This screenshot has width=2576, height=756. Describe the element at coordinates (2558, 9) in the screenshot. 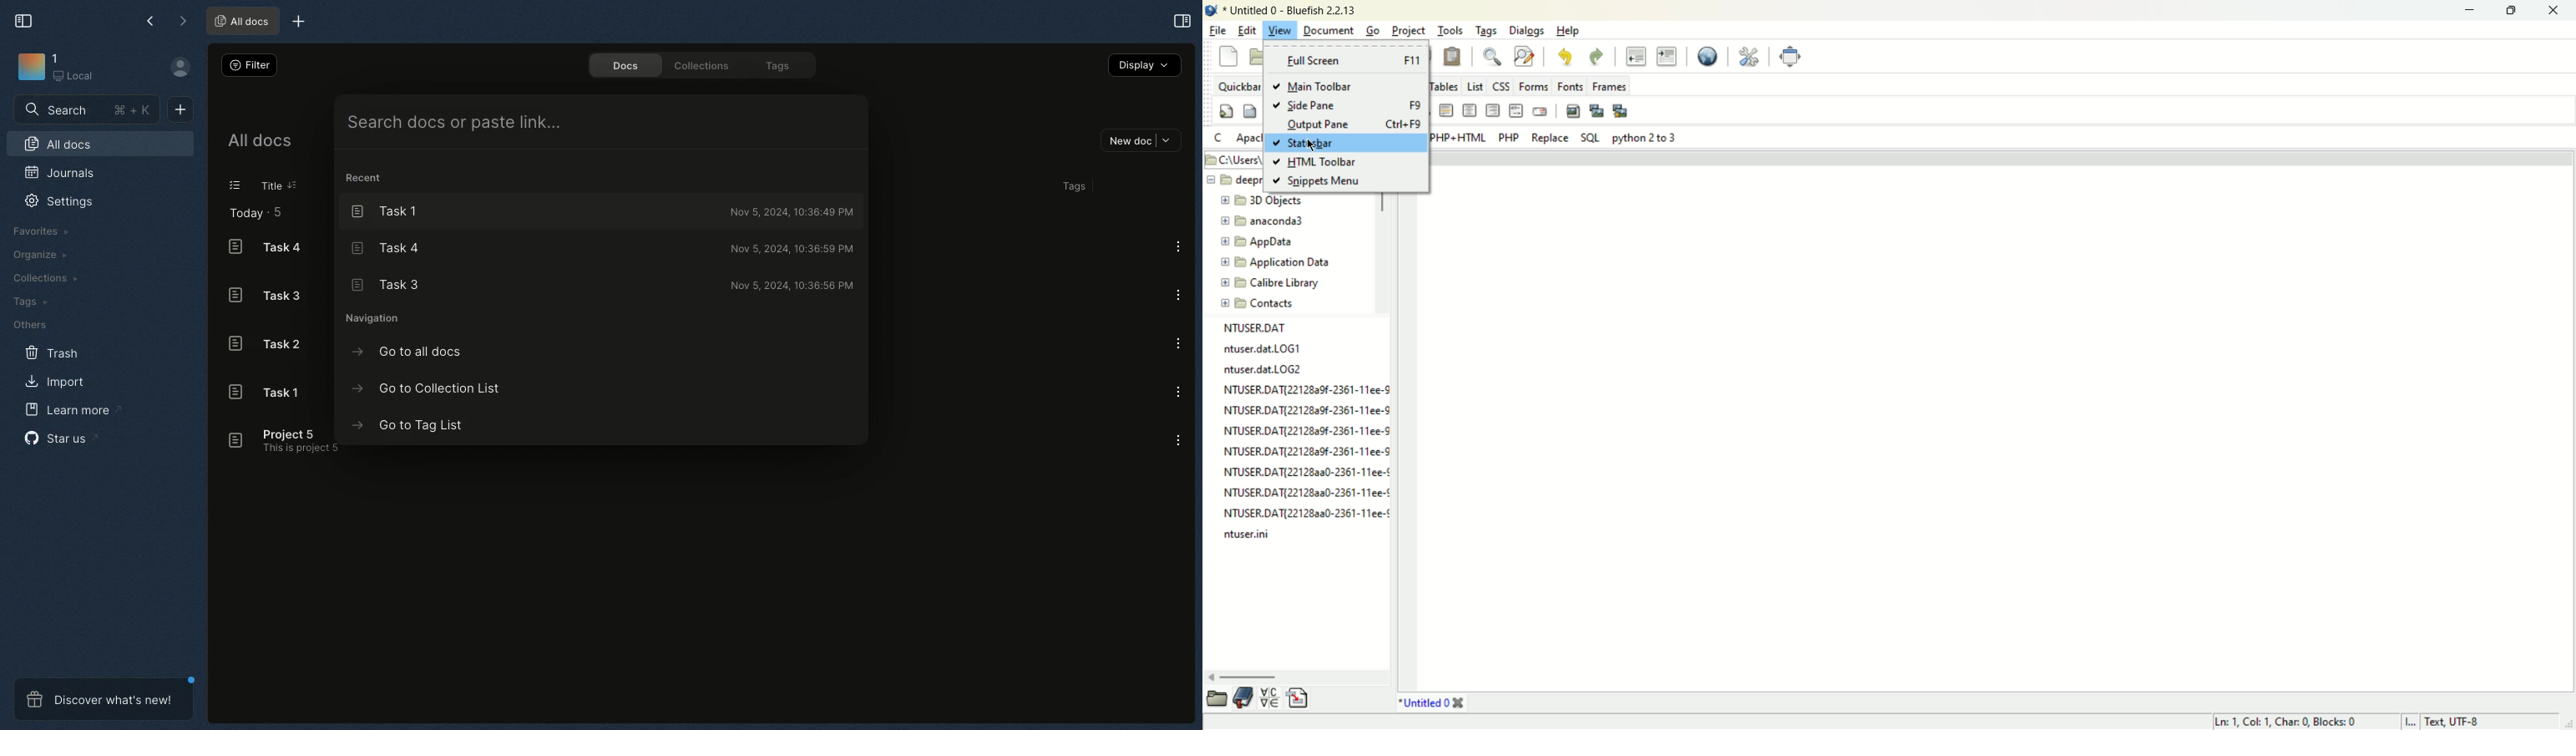

I see `close` at that location.